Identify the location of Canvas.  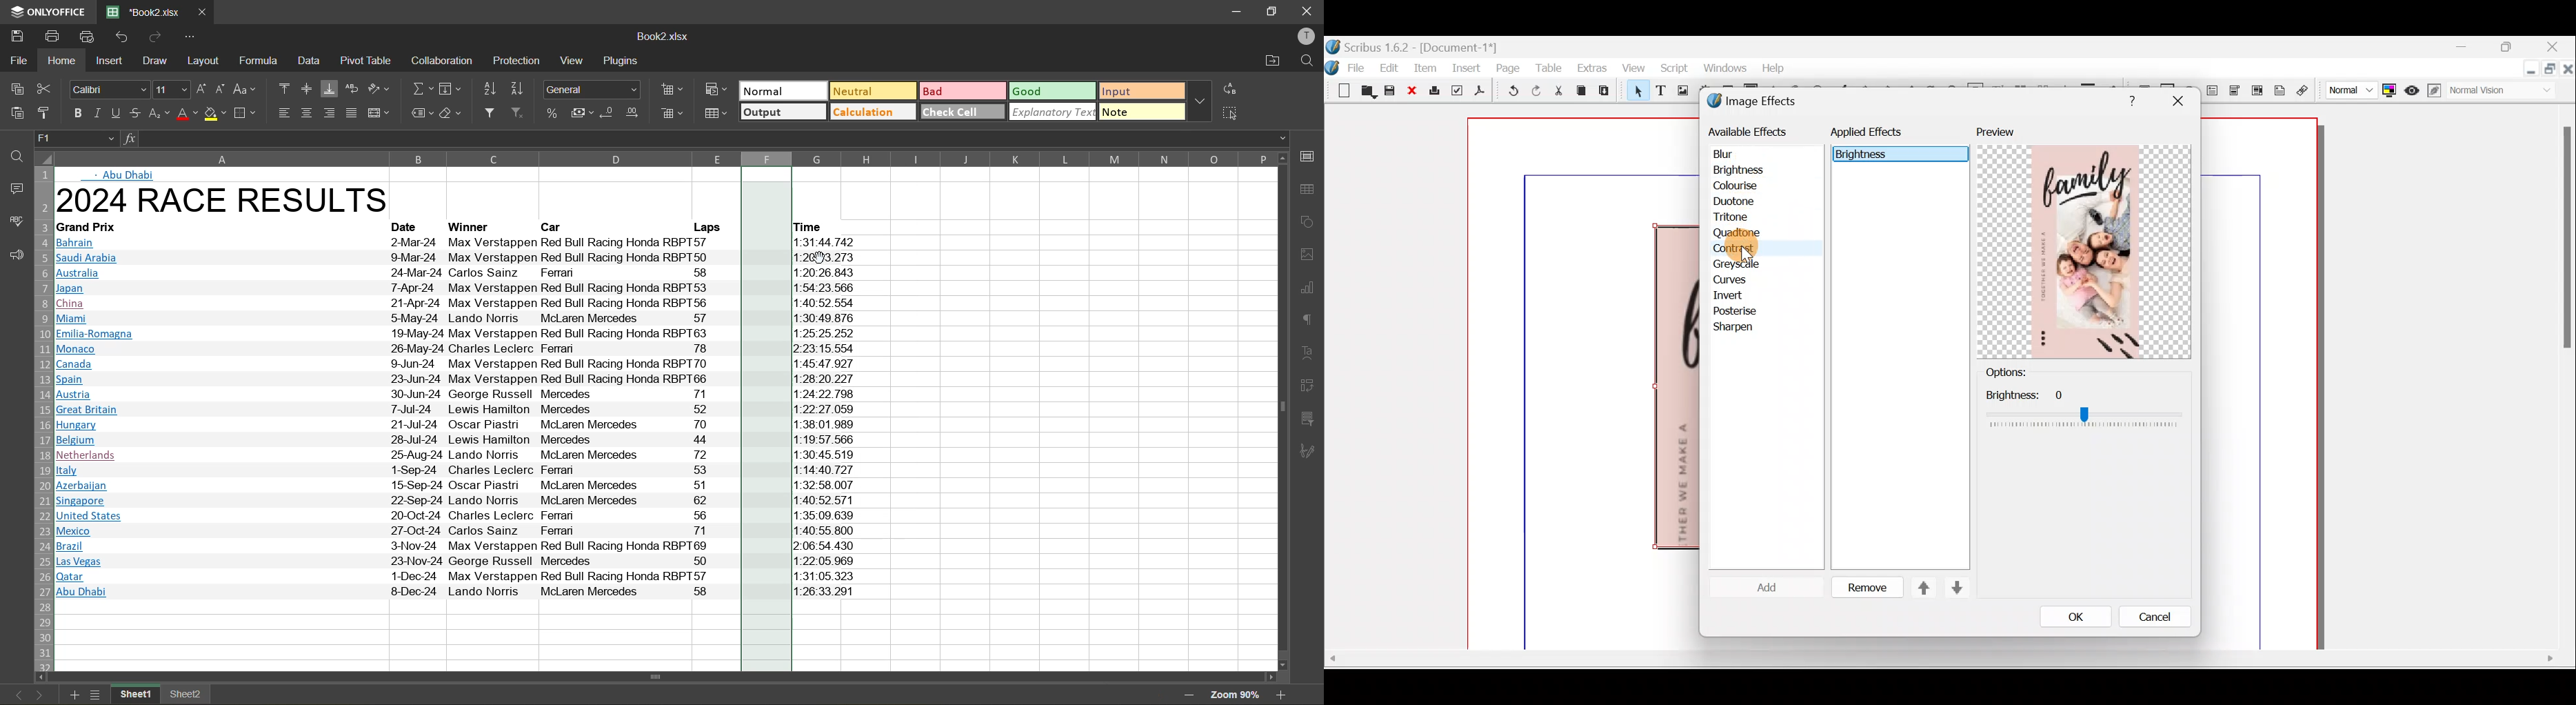
(1584, 384).